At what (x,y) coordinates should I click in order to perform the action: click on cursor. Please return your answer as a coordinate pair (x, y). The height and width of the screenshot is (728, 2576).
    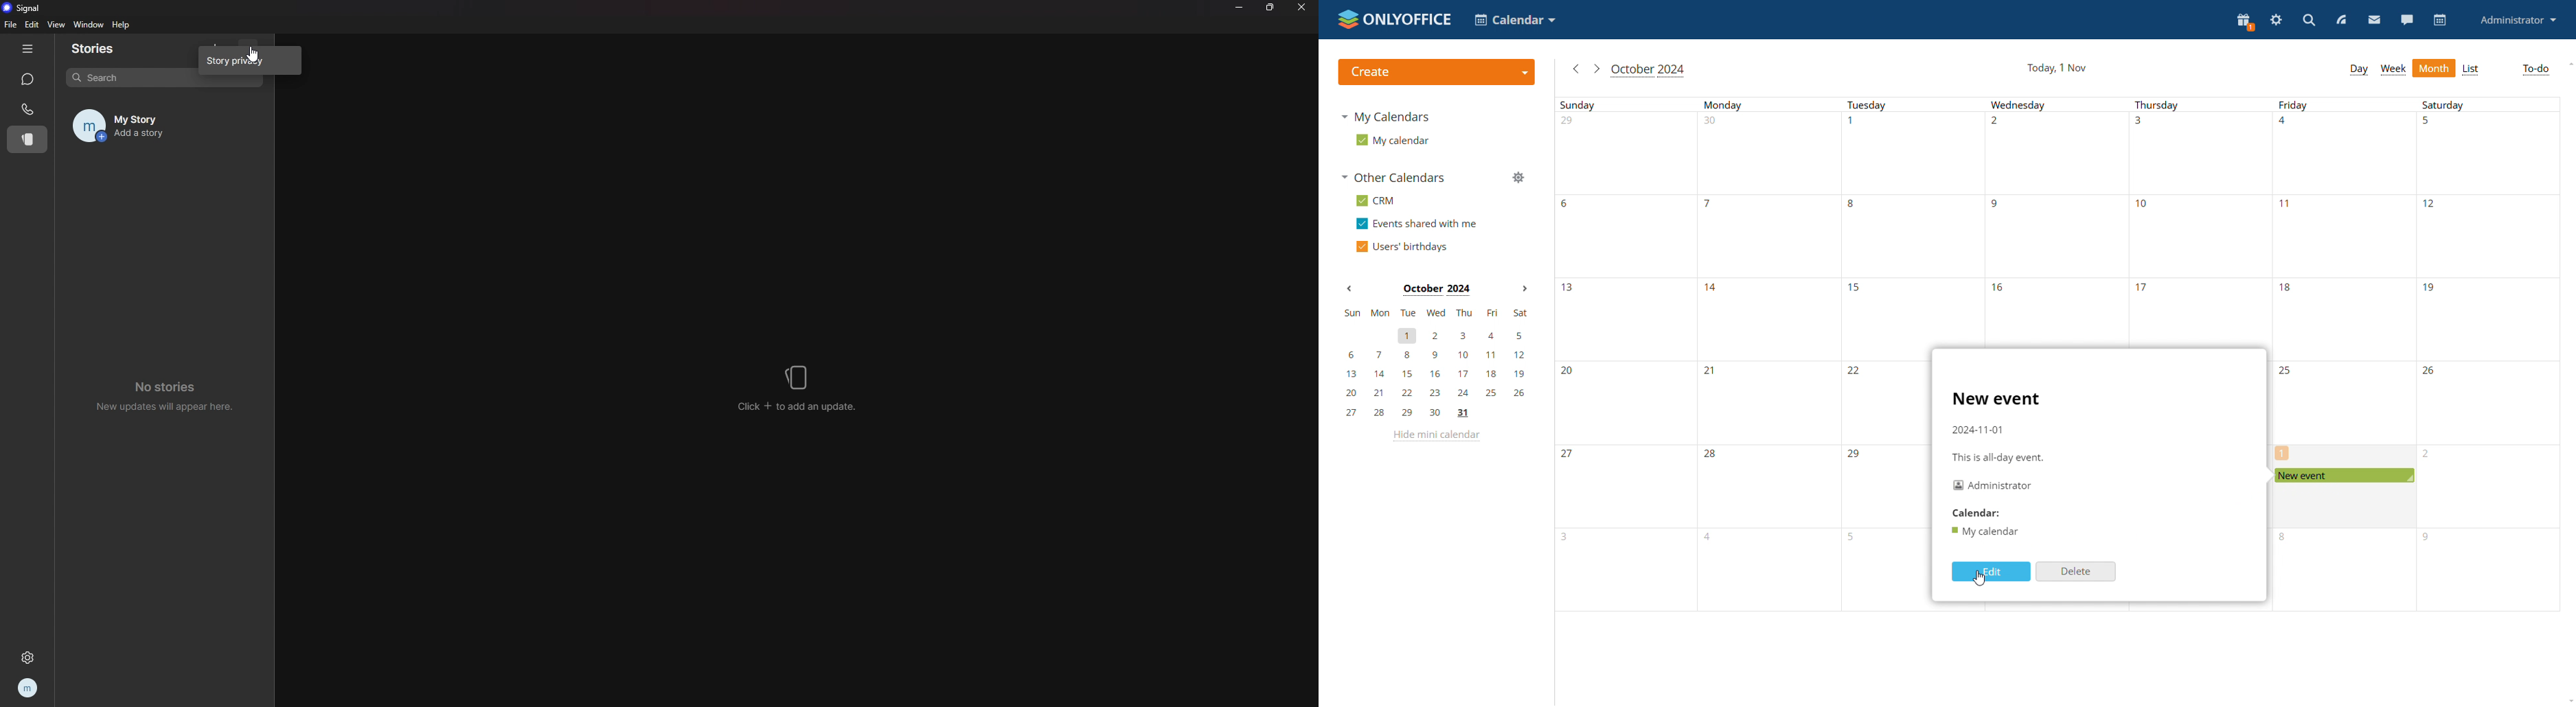
    Looking at the image, I should click on (254, 54).